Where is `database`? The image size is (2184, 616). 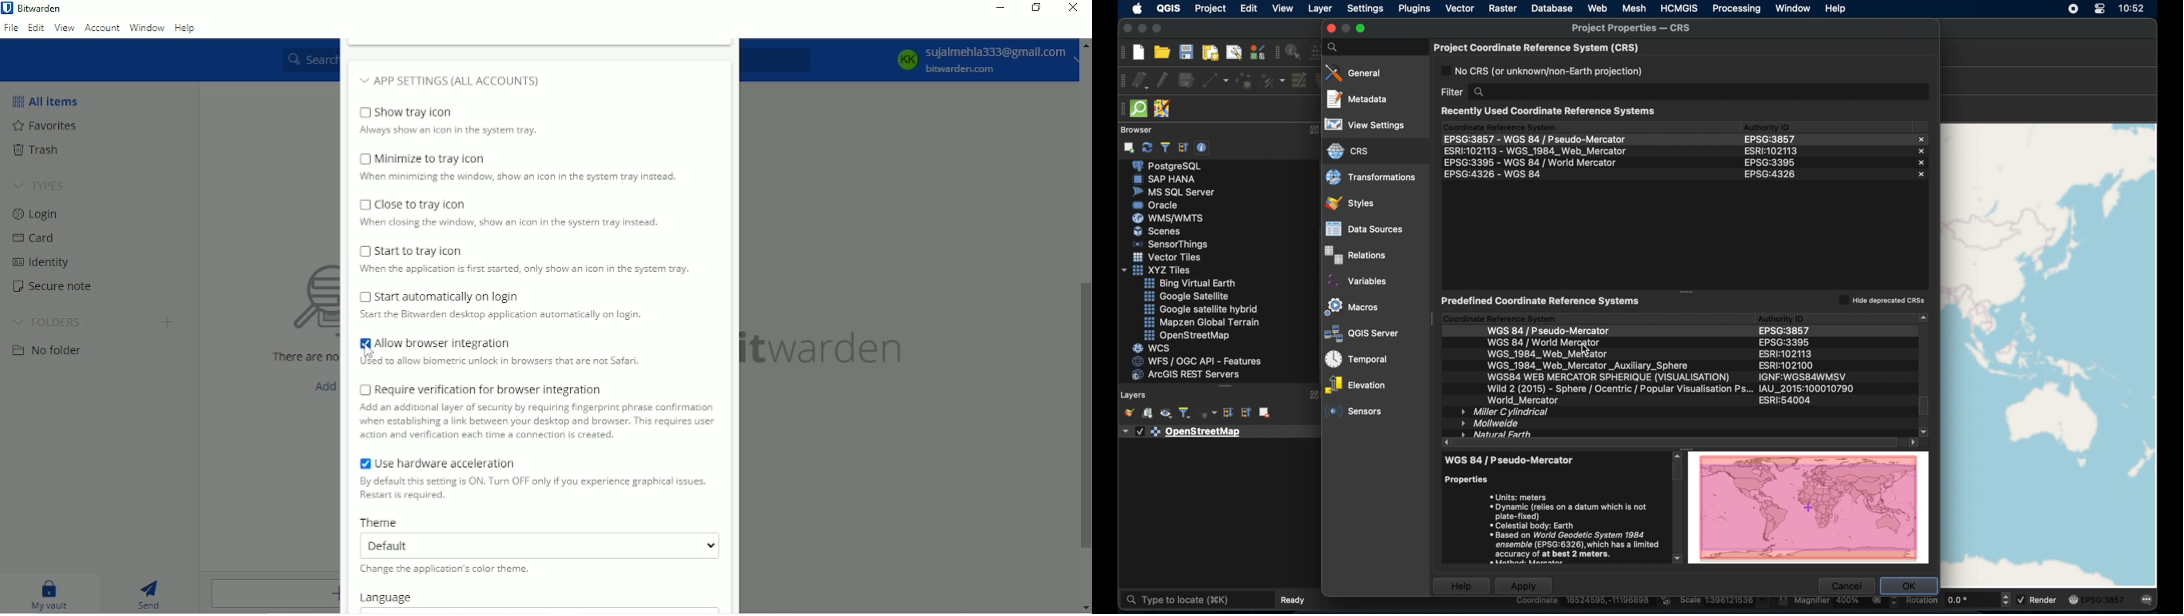 database is located at coordinates (1552, 8).